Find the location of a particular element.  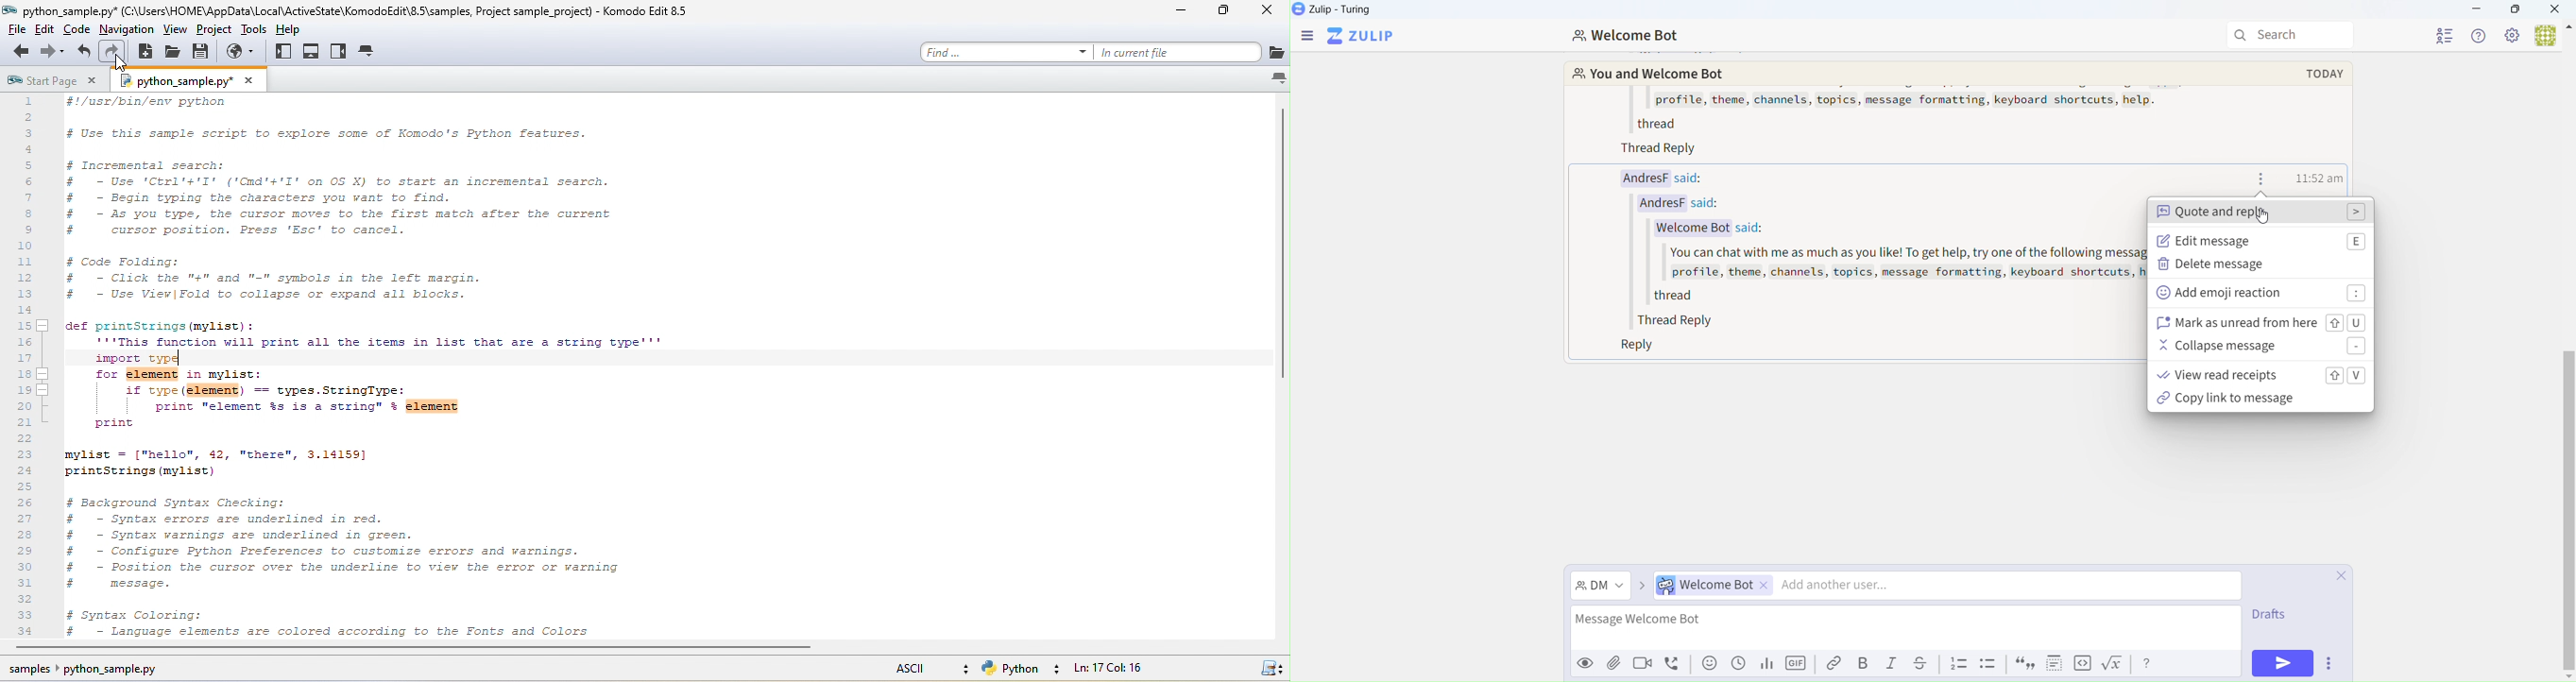

Welcome Bot is located at coordinates (1629, 38).